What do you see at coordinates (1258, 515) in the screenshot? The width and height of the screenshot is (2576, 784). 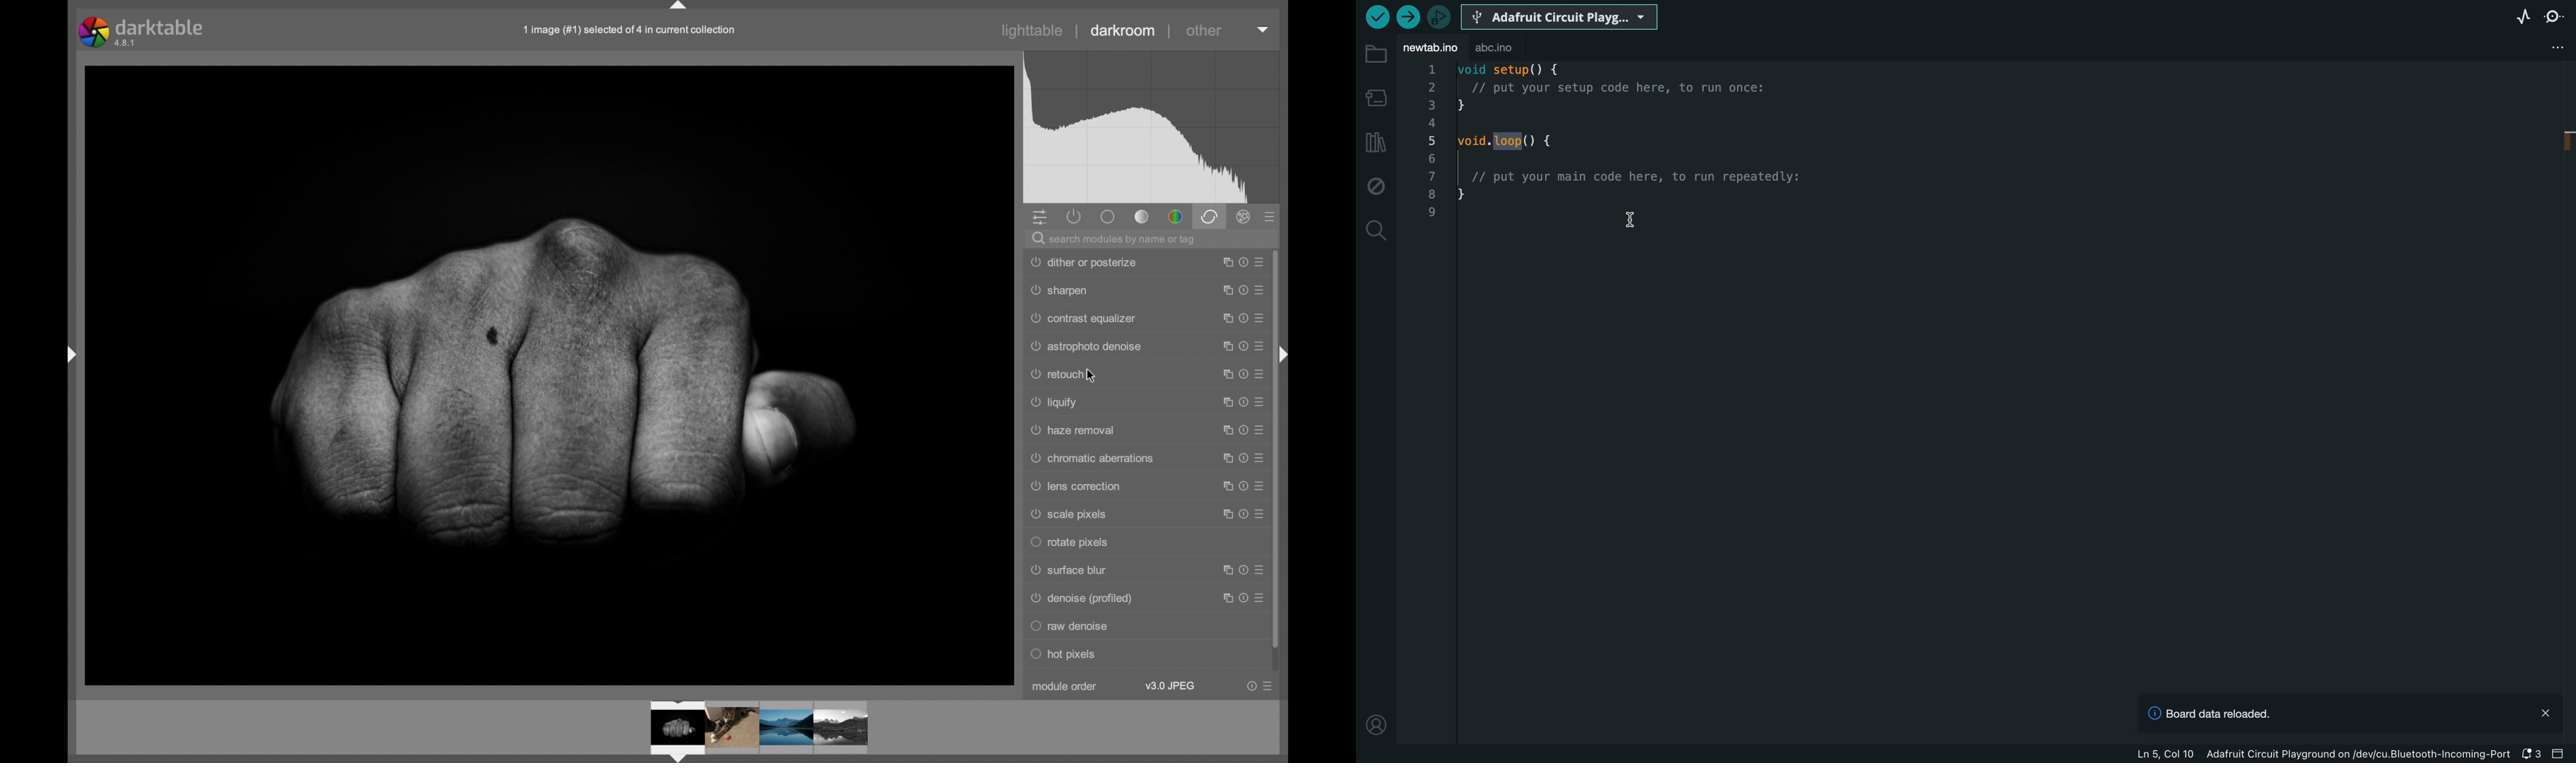 I see `more options` at bounding box center [1258, 515].